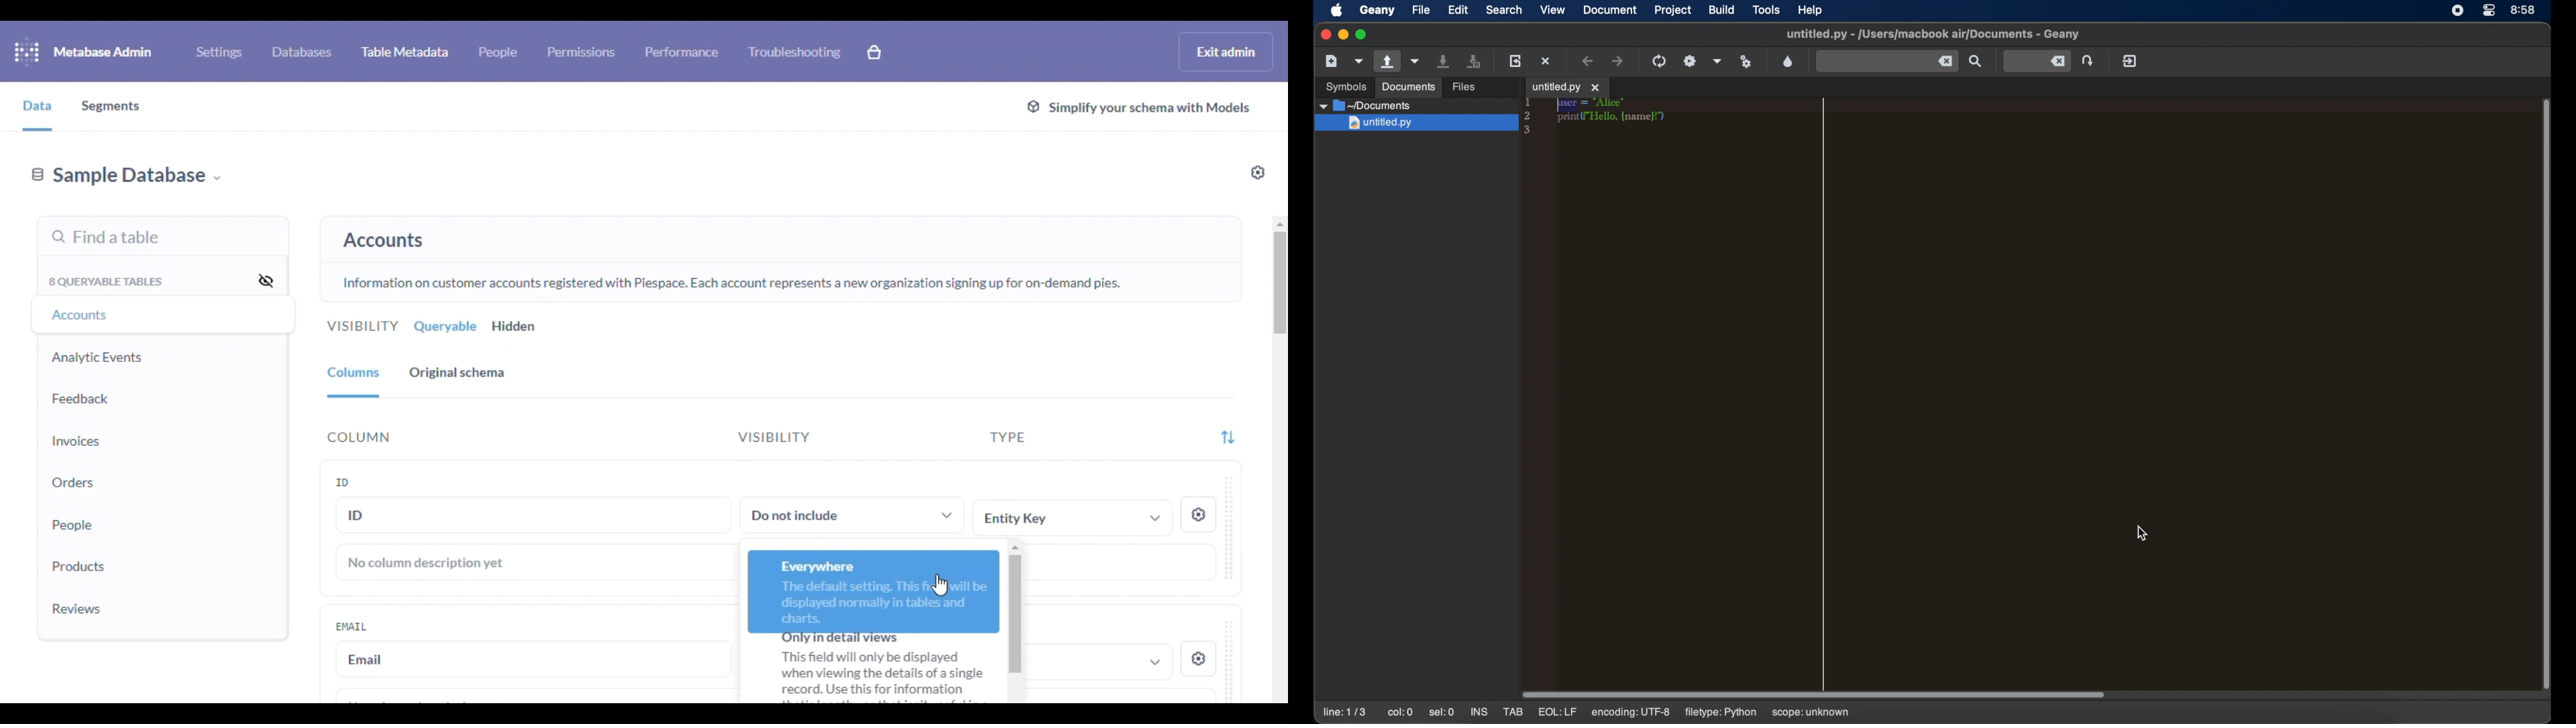  Describe the element at coordinates (1478, 711) in the screenshot. I see `ins` at that location.